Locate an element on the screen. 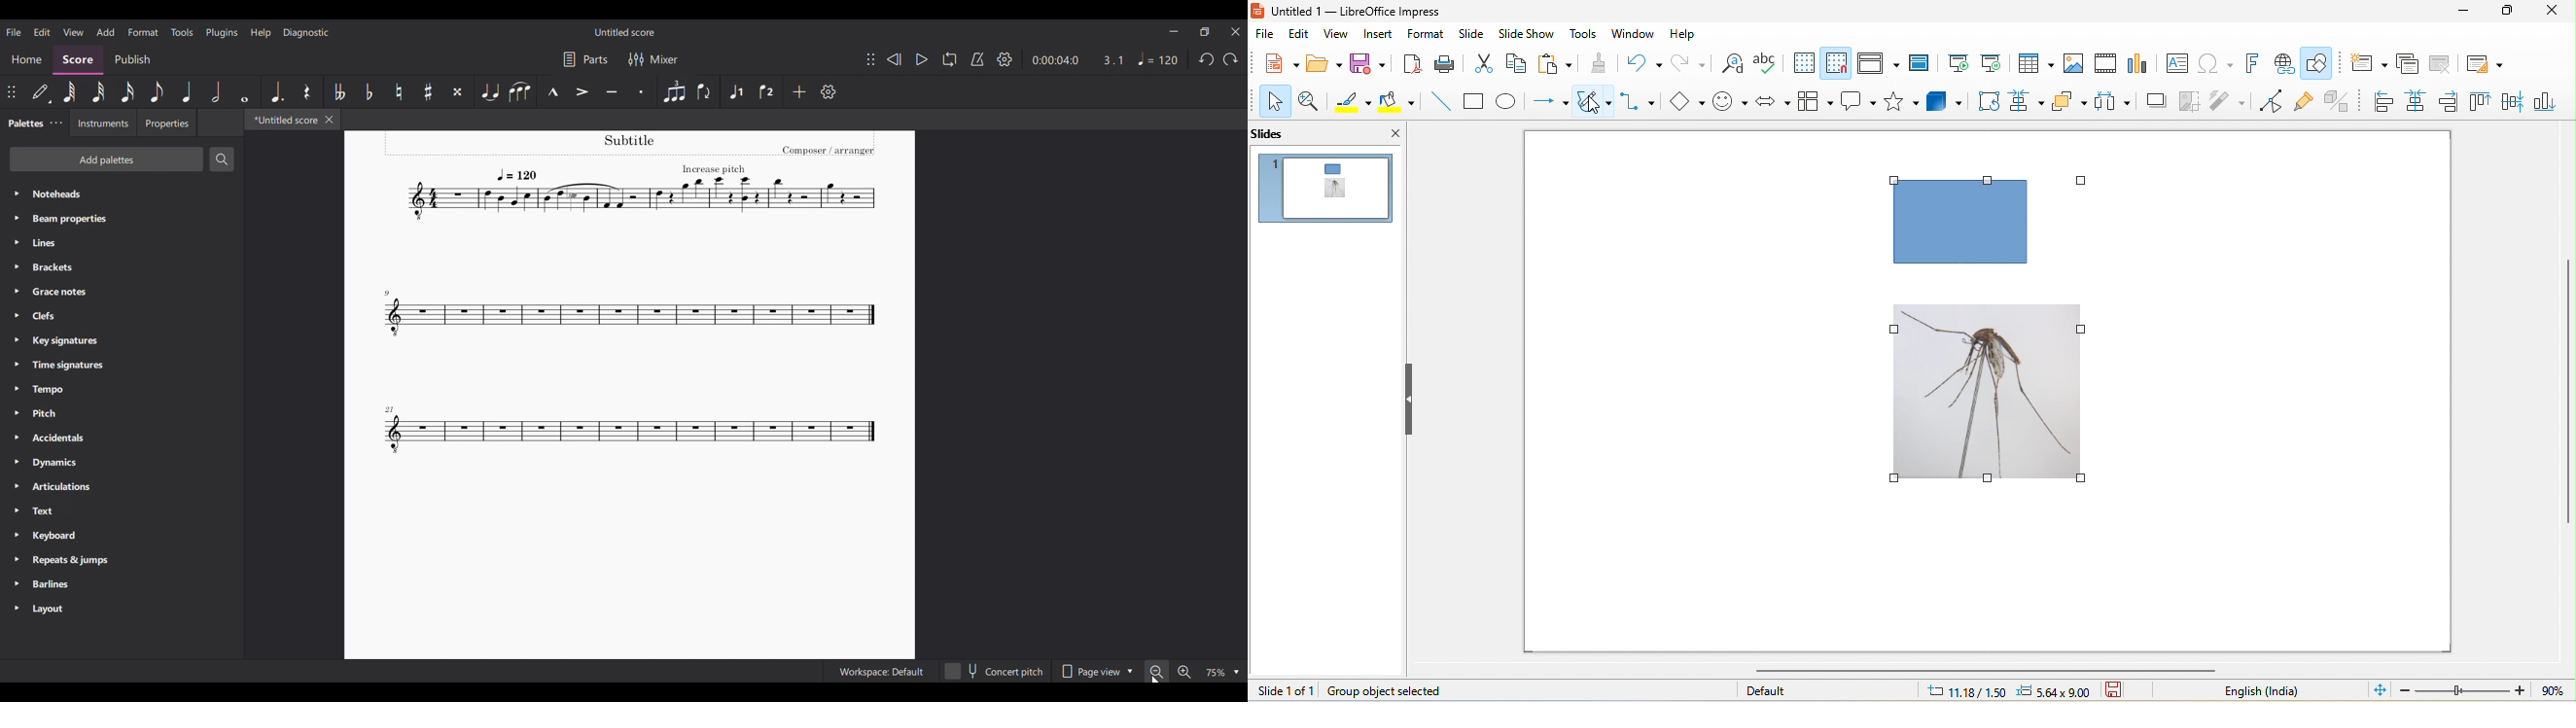 The image size is (2576, 728). file is located at coordinates (1265, 35).